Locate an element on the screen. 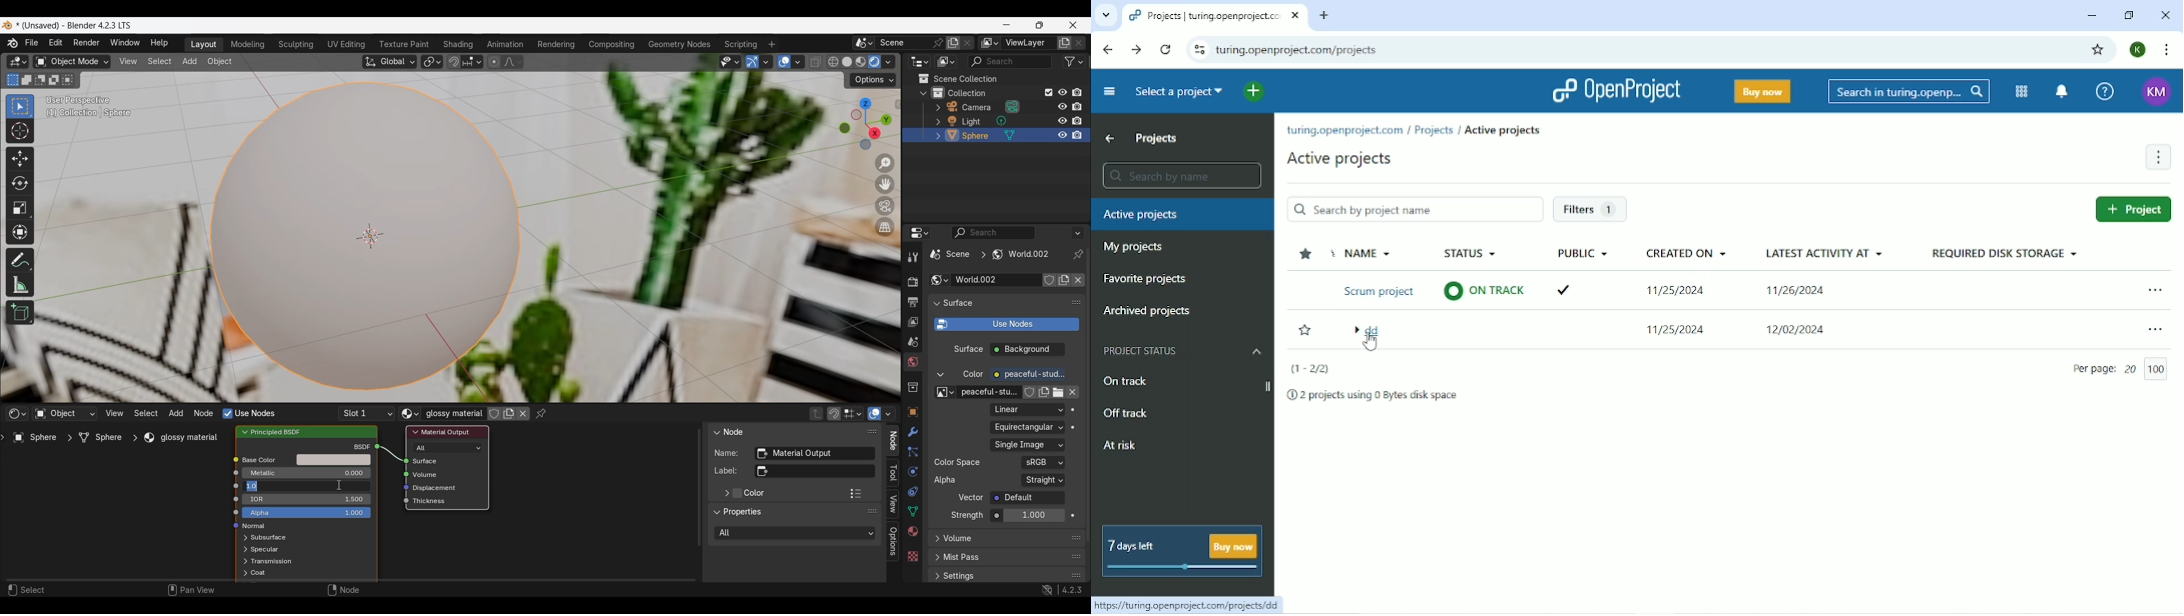 This screenshot has width=2184, height=616. Per page is located at coordinates (2124, 369).